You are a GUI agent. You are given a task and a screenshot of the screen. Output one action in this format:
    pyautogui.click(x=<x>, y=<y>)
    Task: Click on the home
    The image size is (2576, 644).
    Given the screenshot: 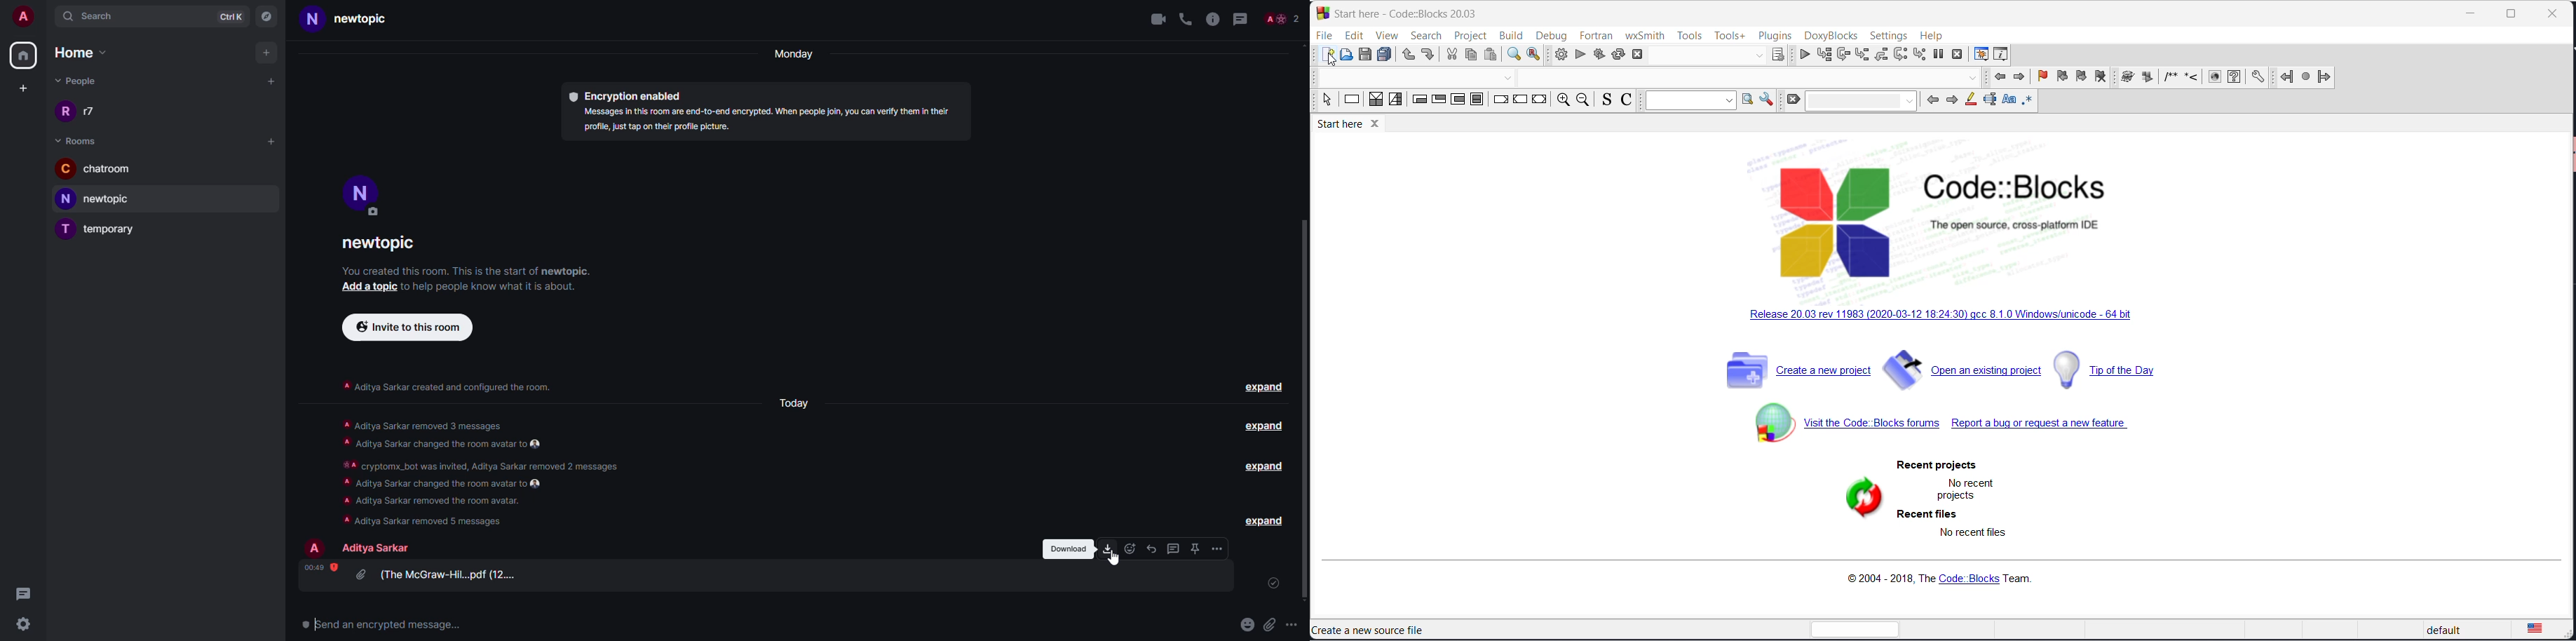 What is the action you would take?
    pyautogui.click(x=84, y=51)
    